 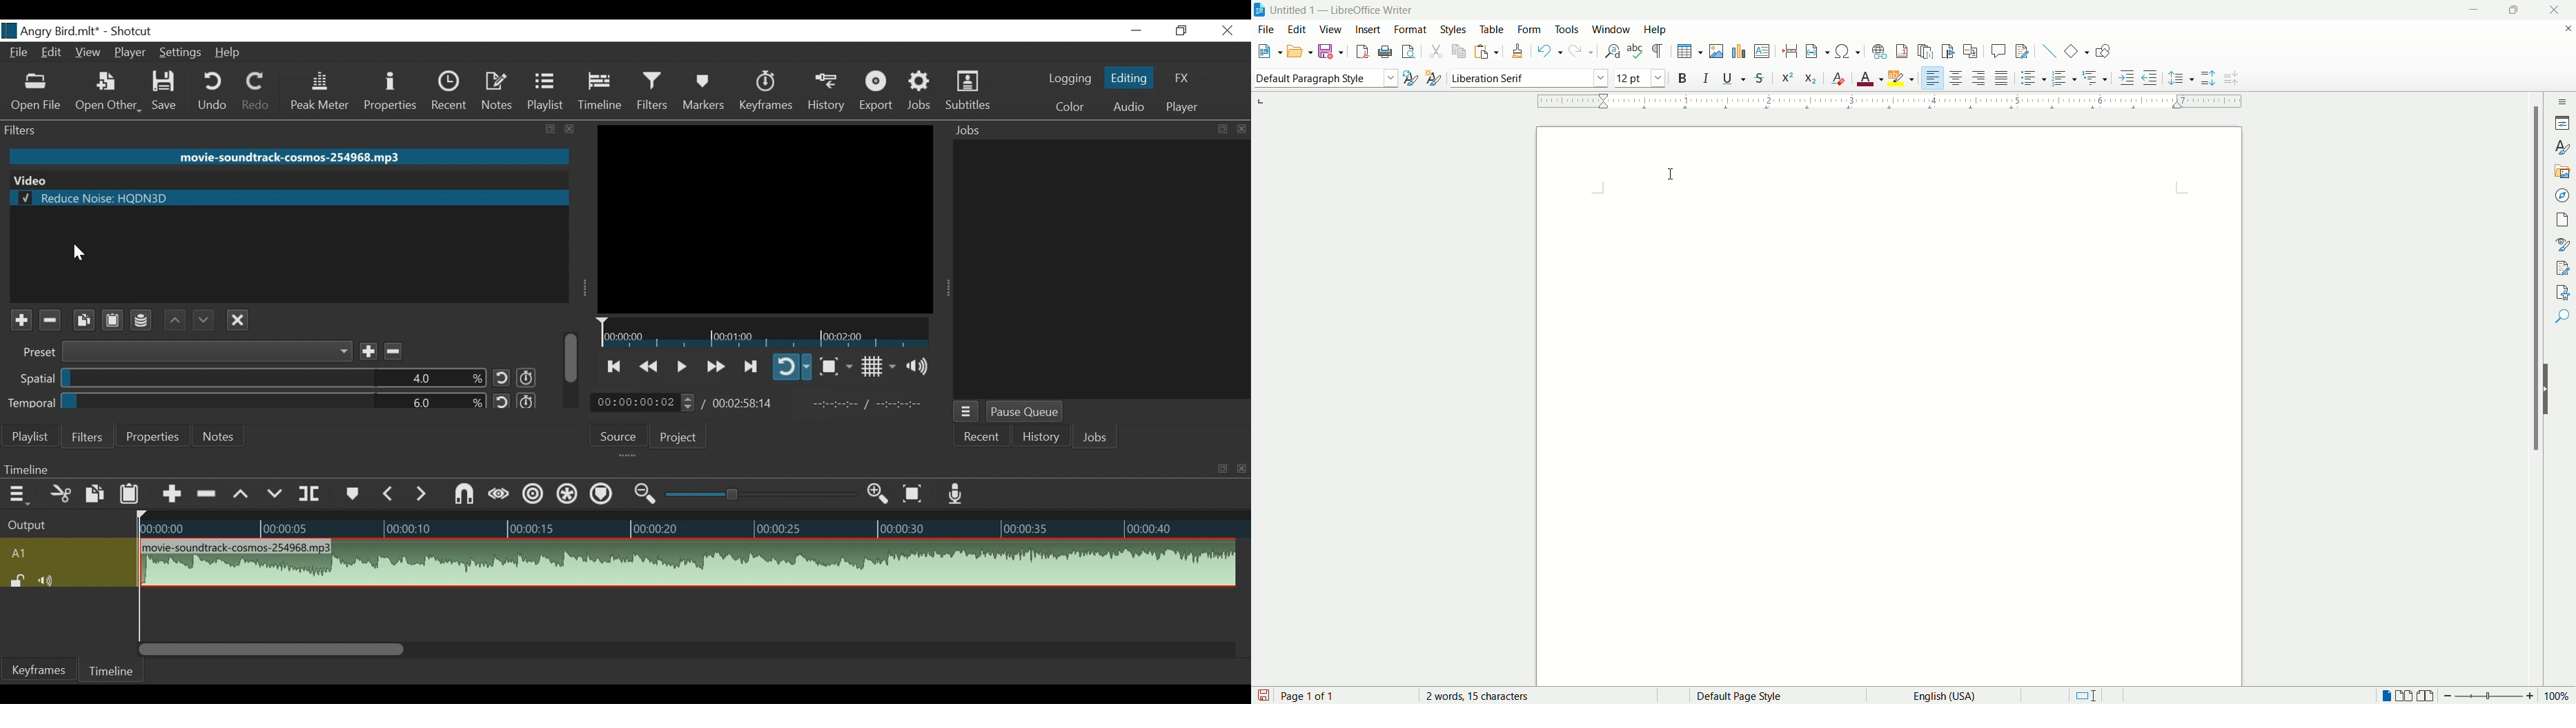 I want to click on table, so click(x=1491, y=28).